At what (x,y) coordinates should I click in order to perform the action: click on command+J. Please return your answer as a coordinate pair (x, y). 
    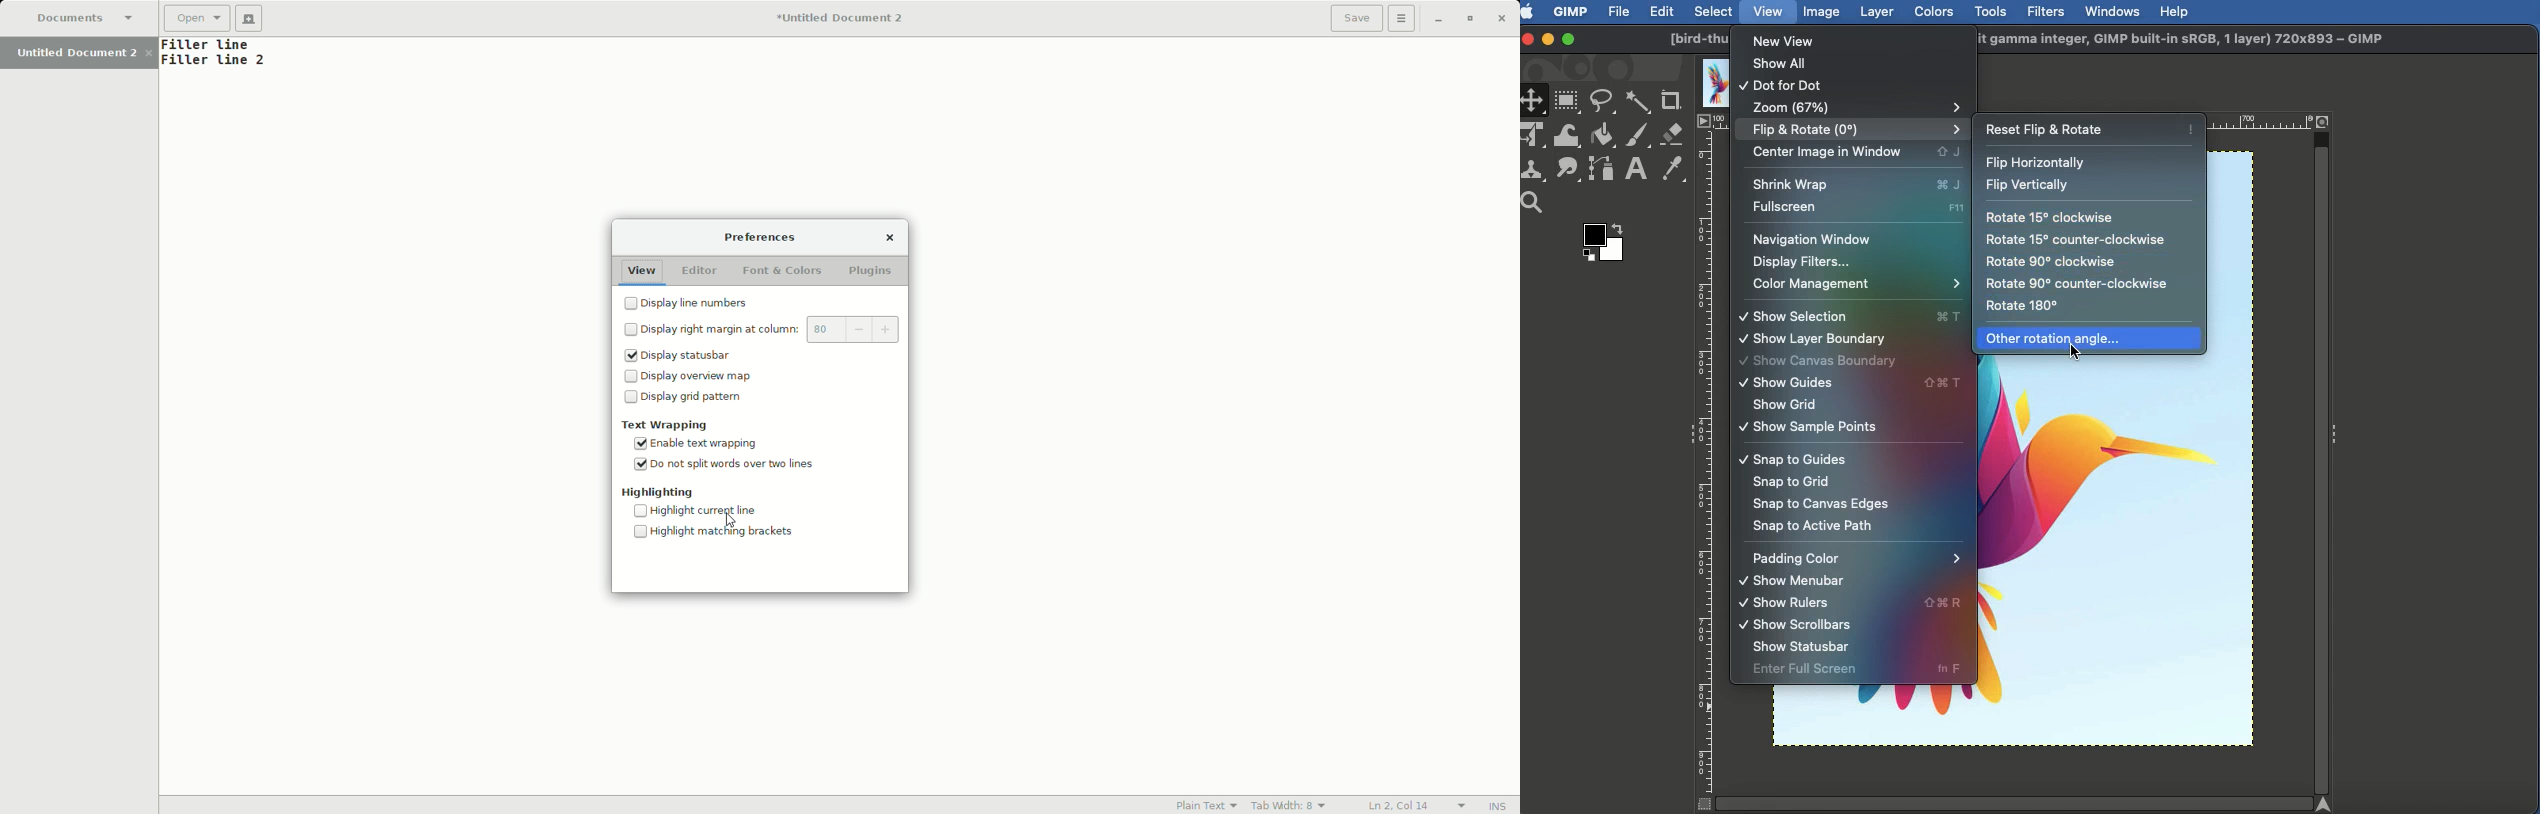
    Looking at the image, I should click on (1954, 185).